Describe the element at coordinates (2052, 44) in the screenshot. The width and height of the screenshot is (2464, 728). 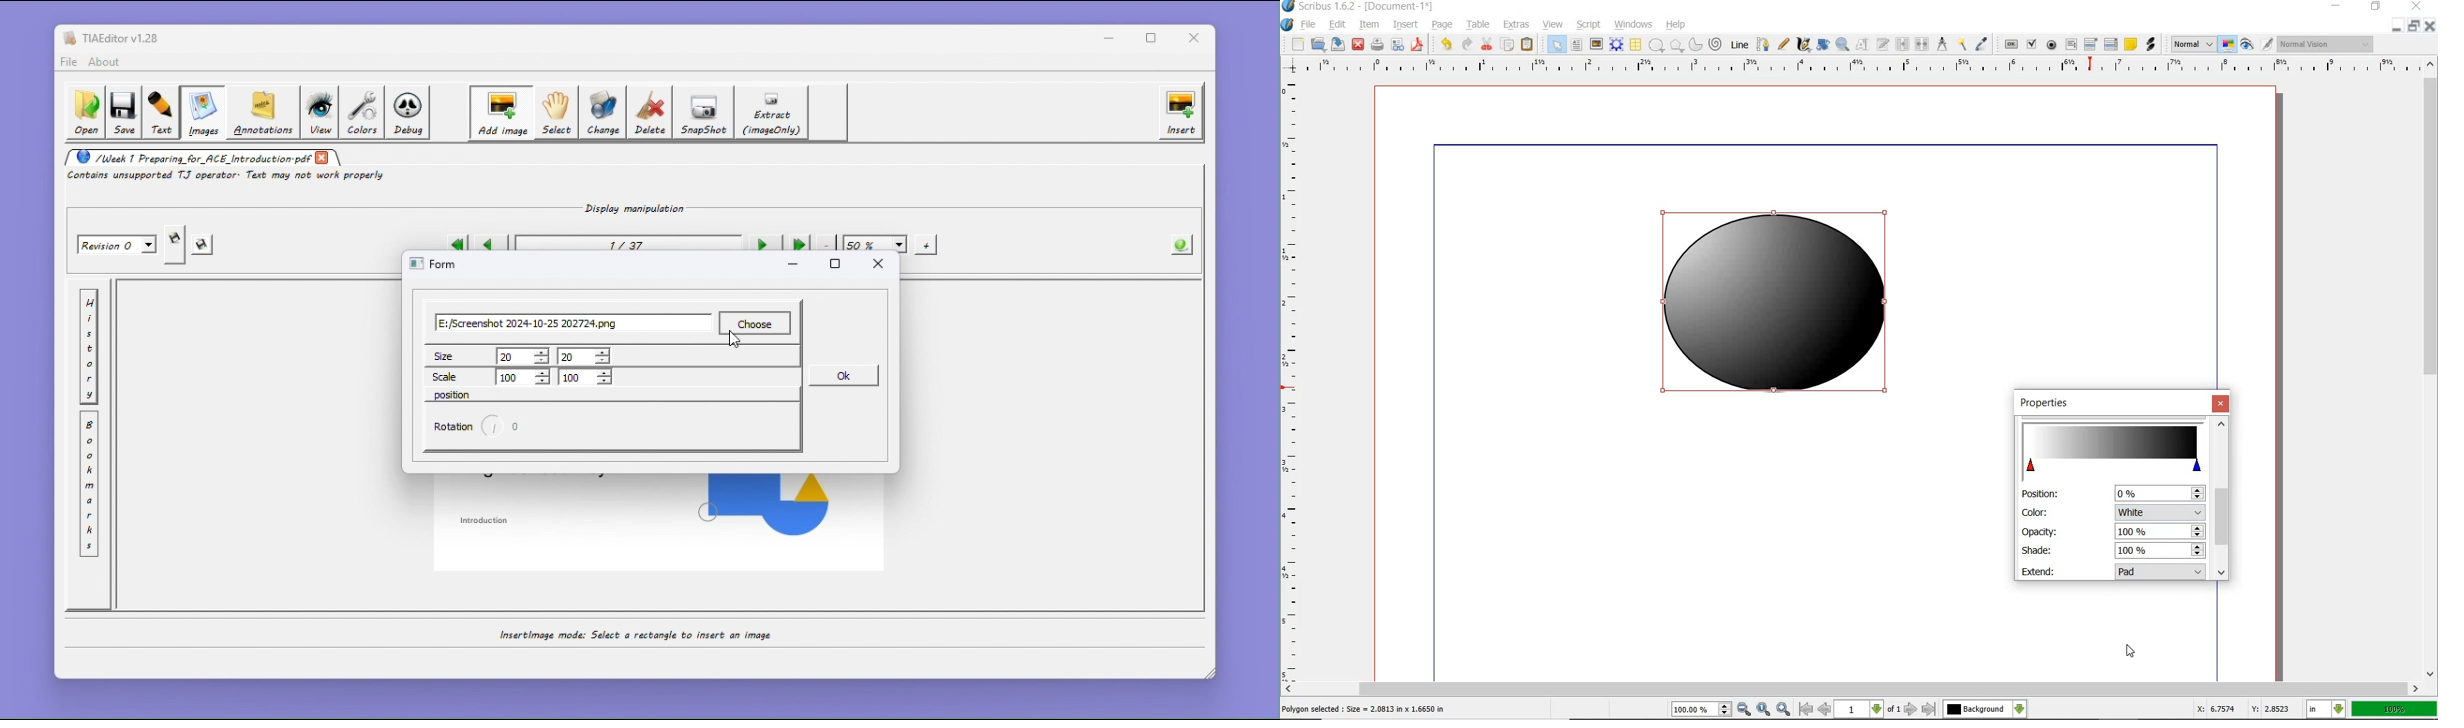
I see `PDF RADIO BUTTON` at that location.